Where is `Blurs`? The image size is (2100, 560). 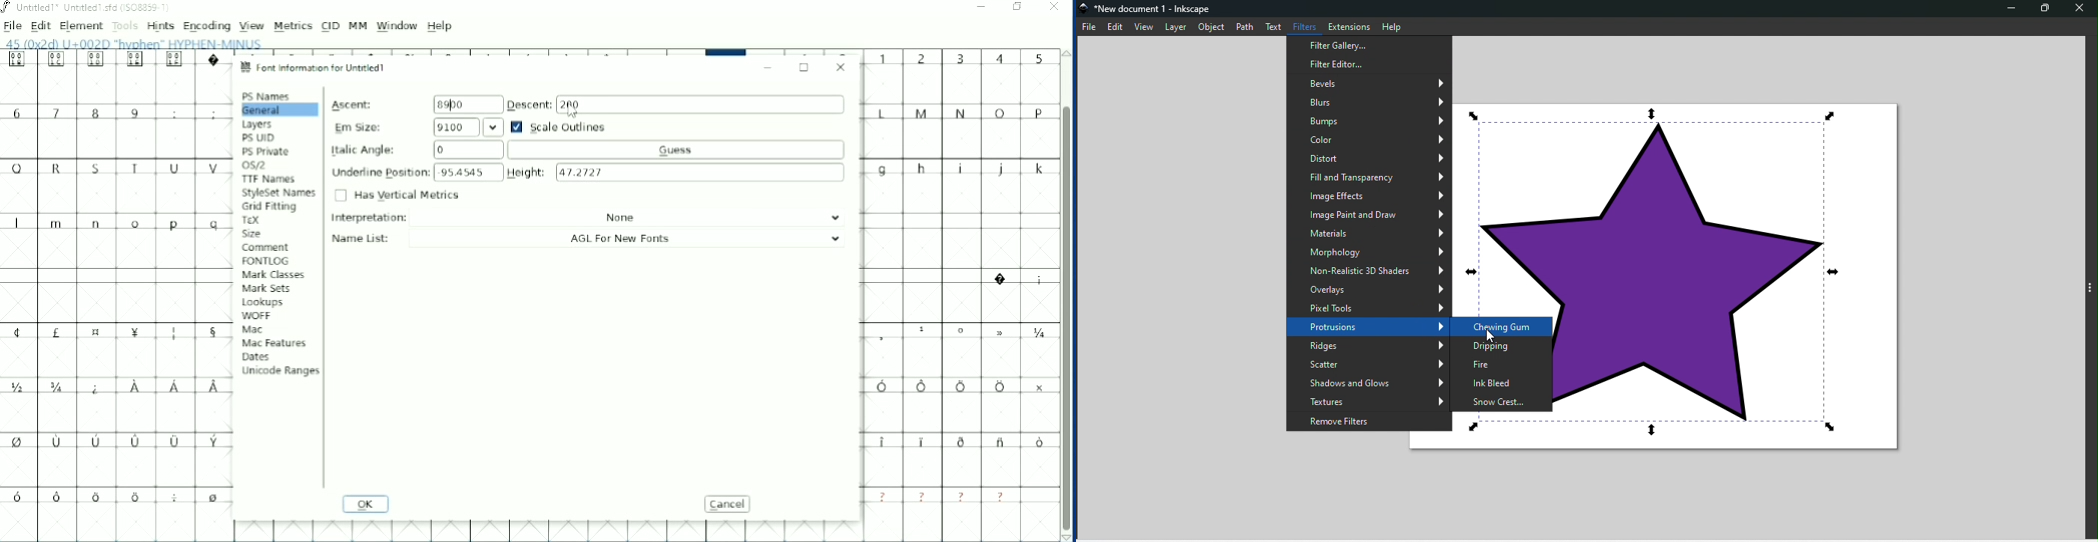
Blurs is located at coordinates (1368, 100).